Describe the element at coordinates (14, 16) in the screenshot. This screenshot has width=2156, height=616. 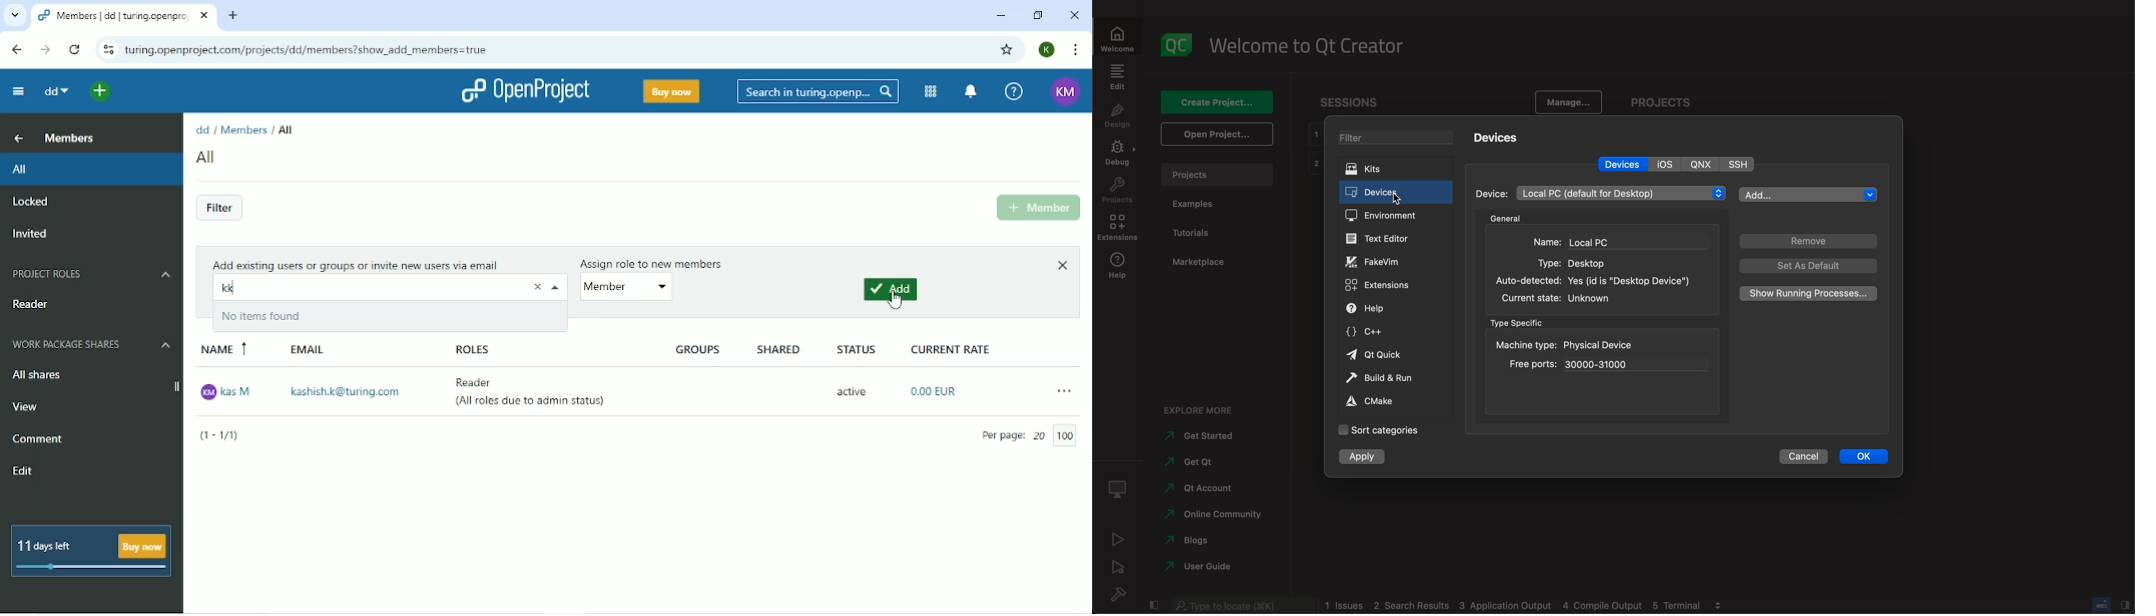
I see `Search tabs` at that location.